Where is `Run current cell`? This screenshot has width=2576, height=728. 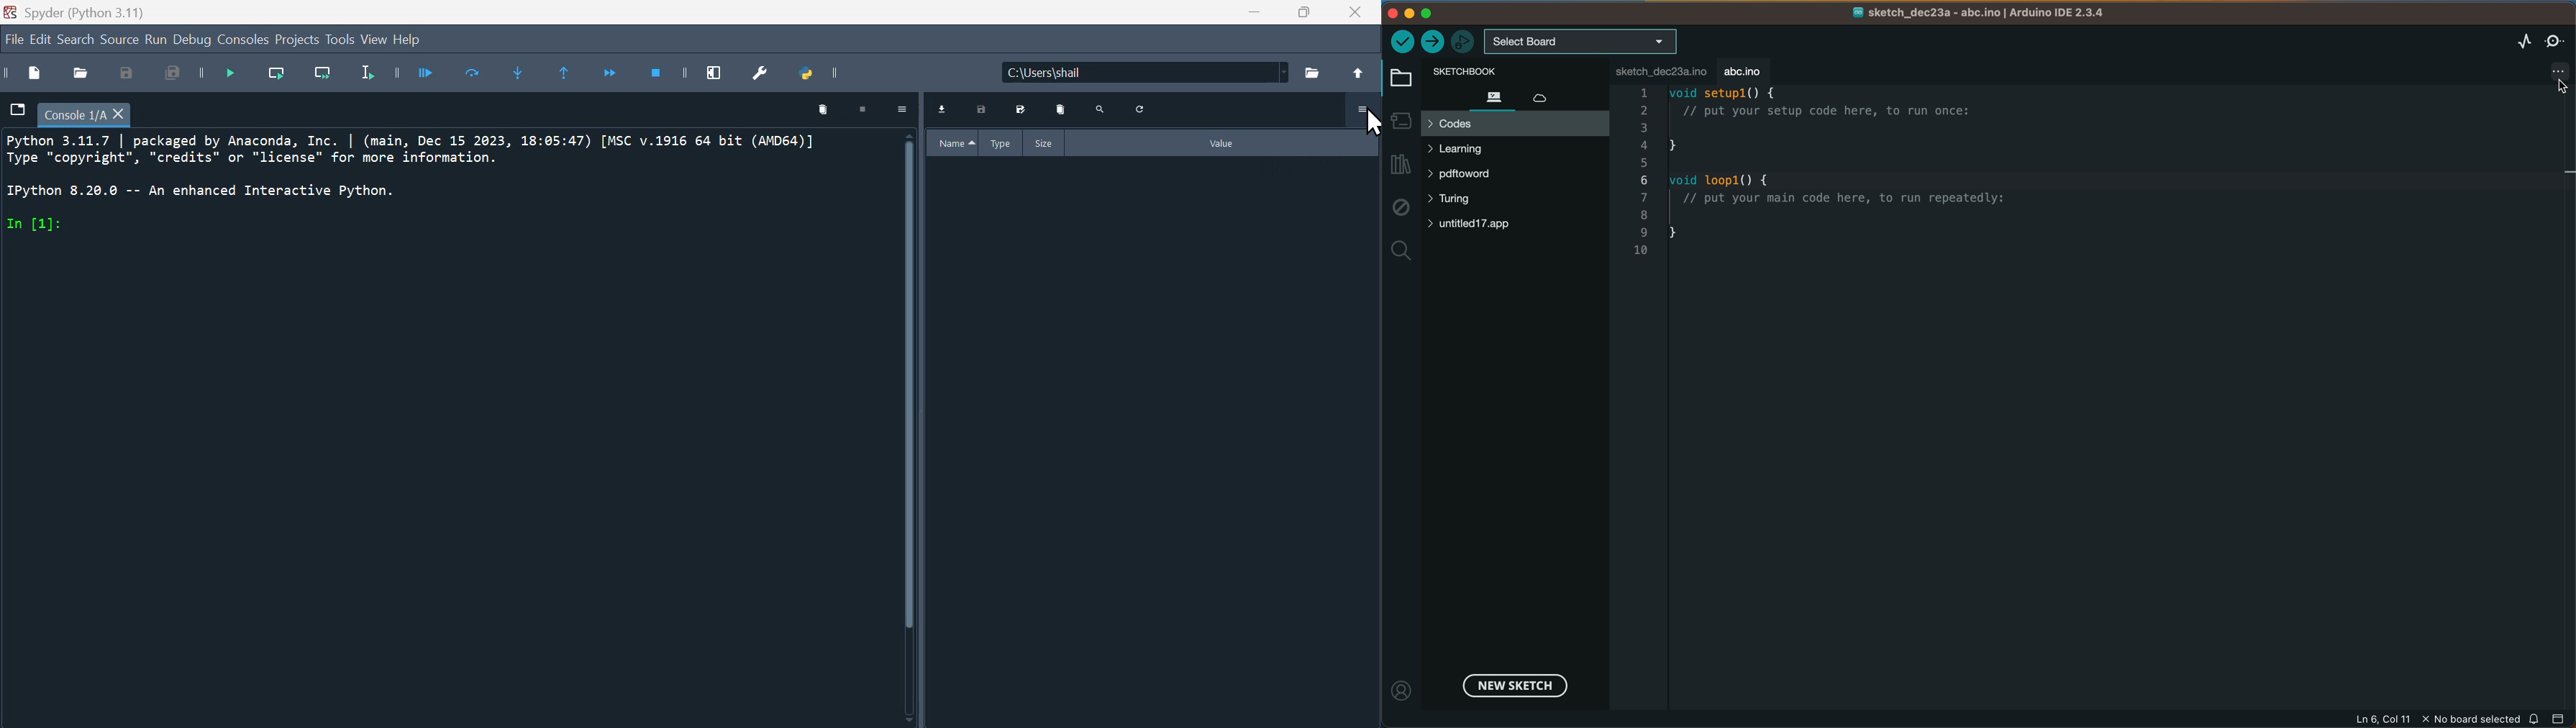 Run current cell is located at coordinates (477, 76).